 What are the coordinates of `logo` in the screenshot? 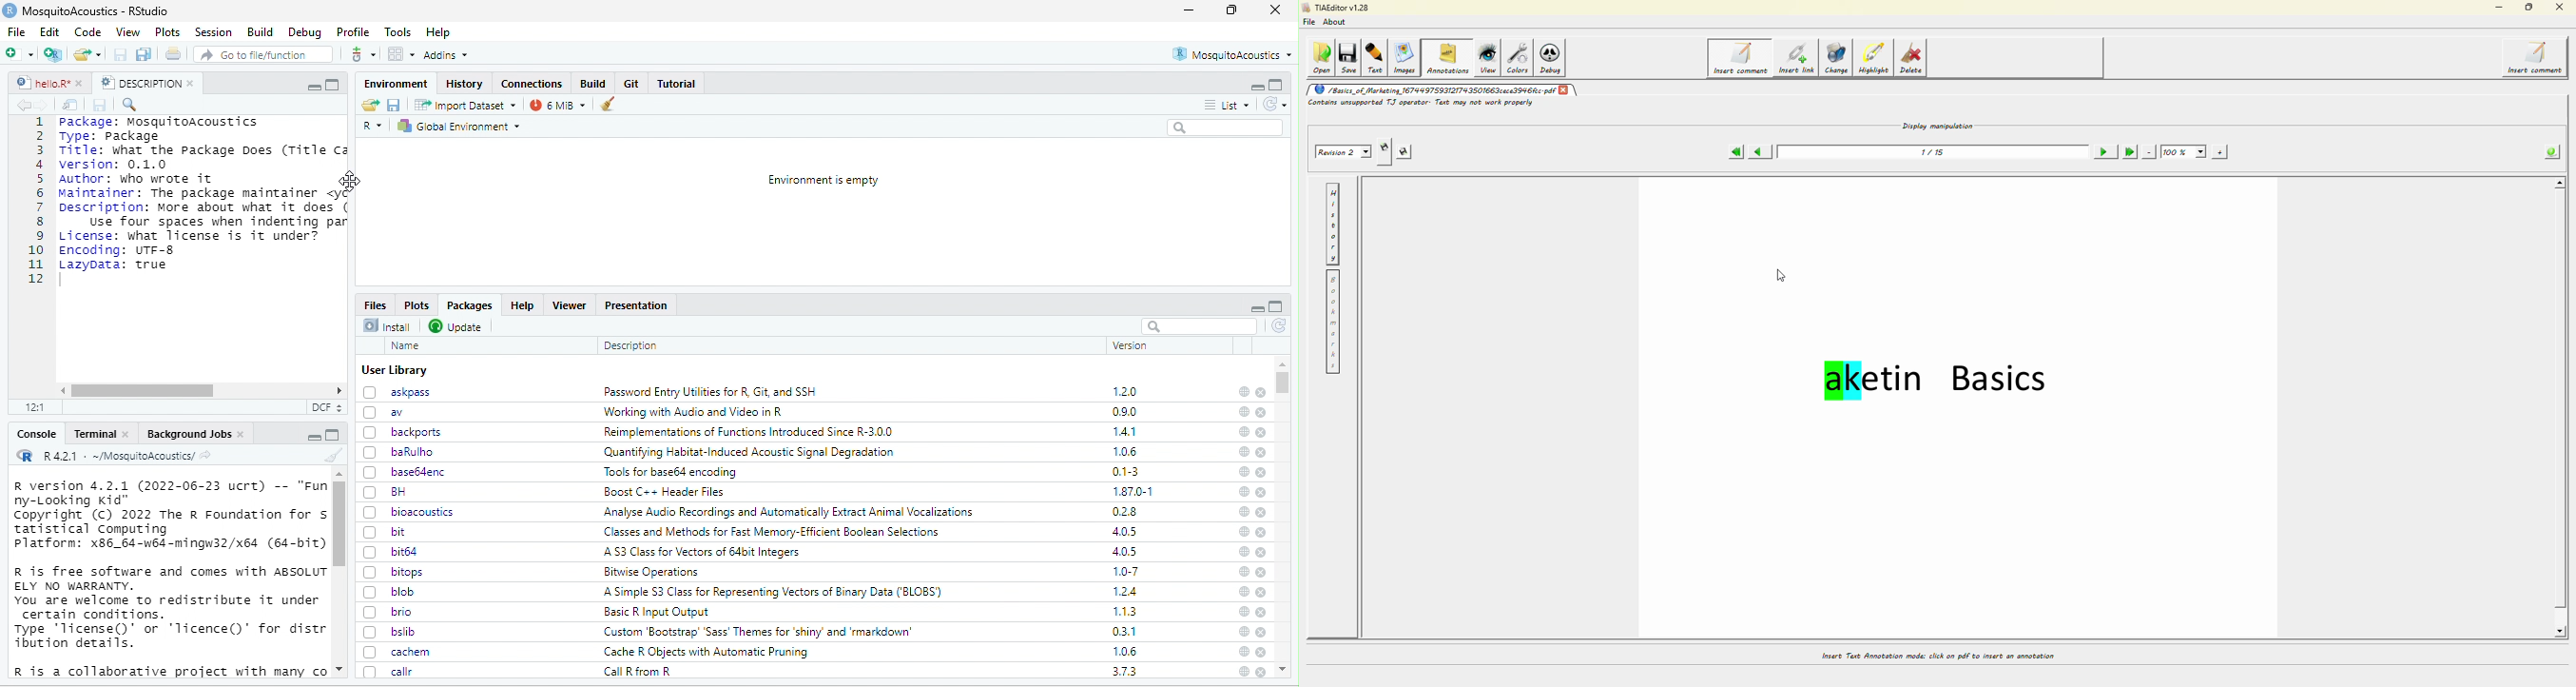 It's located at (10, 10).